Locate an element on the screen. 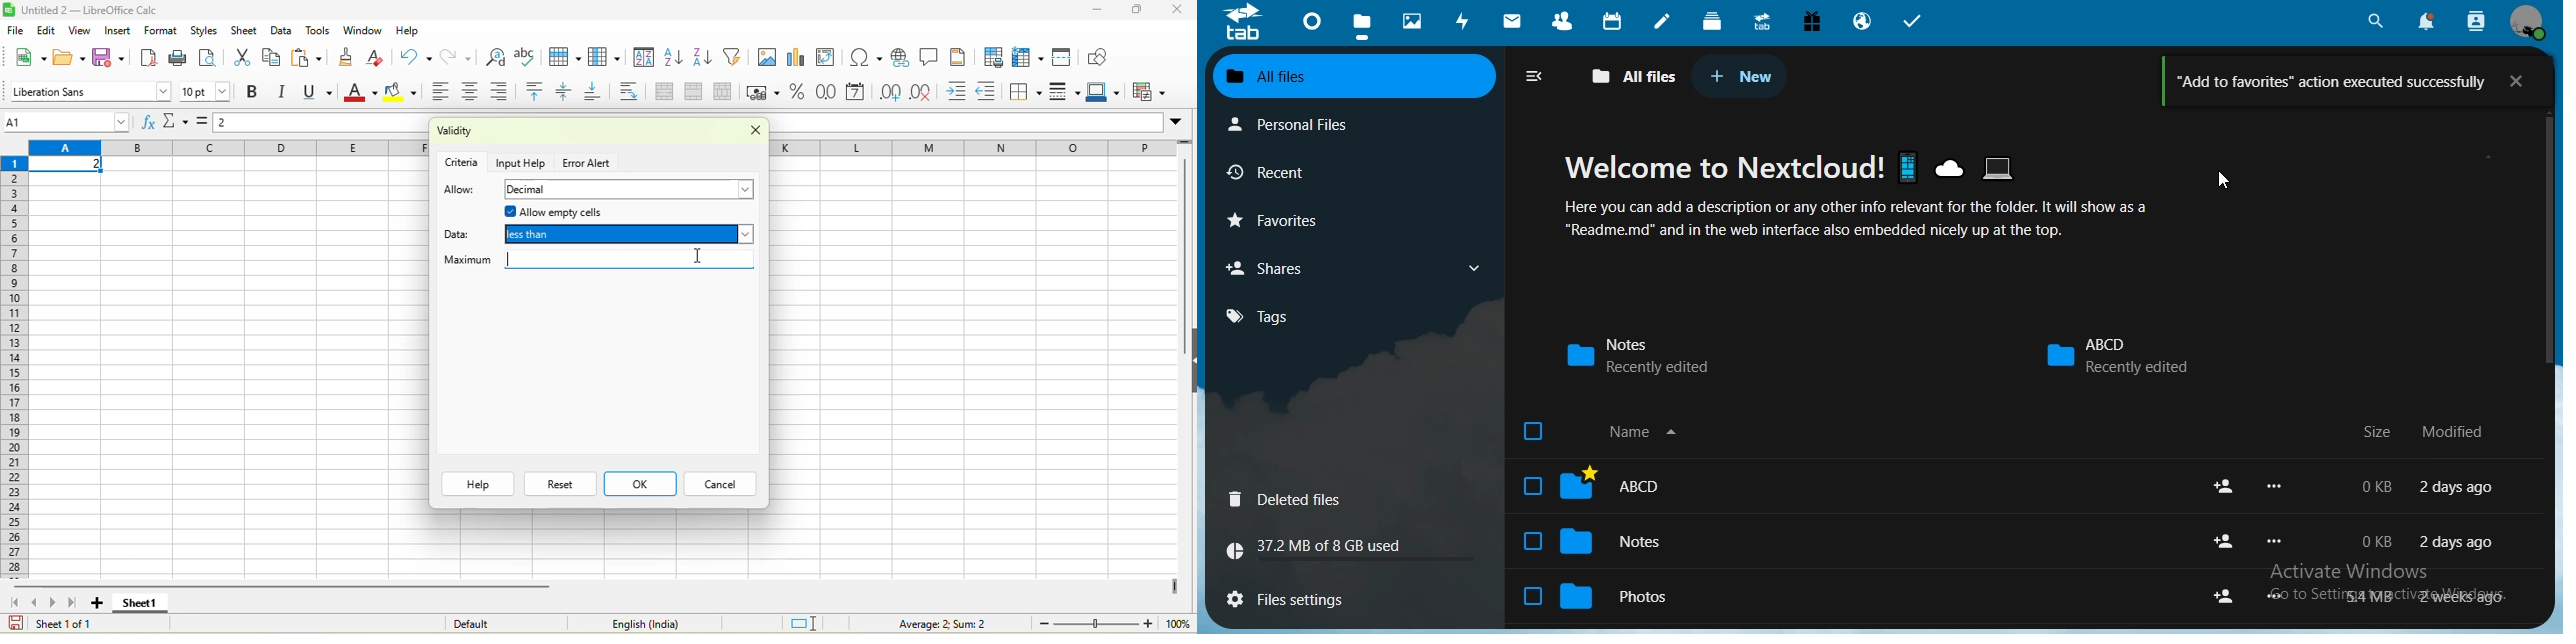  underline is located at coordinates (321, 92).